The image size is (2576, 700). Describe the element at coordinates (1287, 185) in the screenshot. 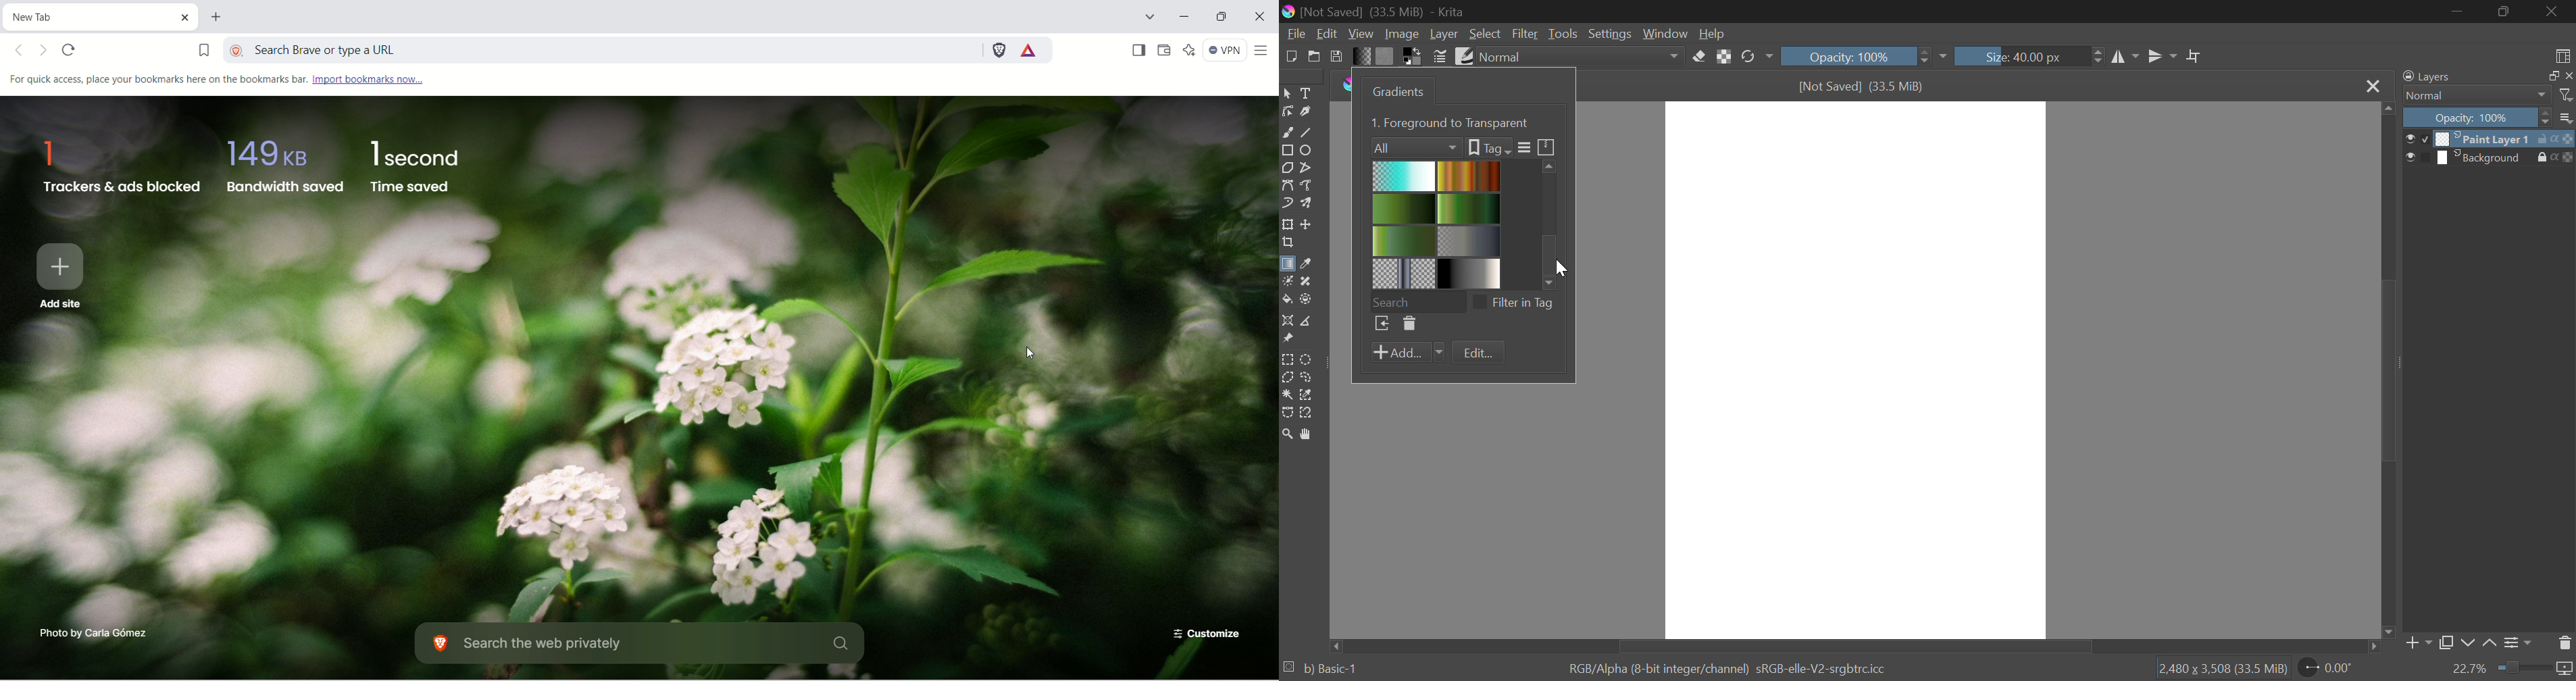

I see `Bezier Curve` at that location.